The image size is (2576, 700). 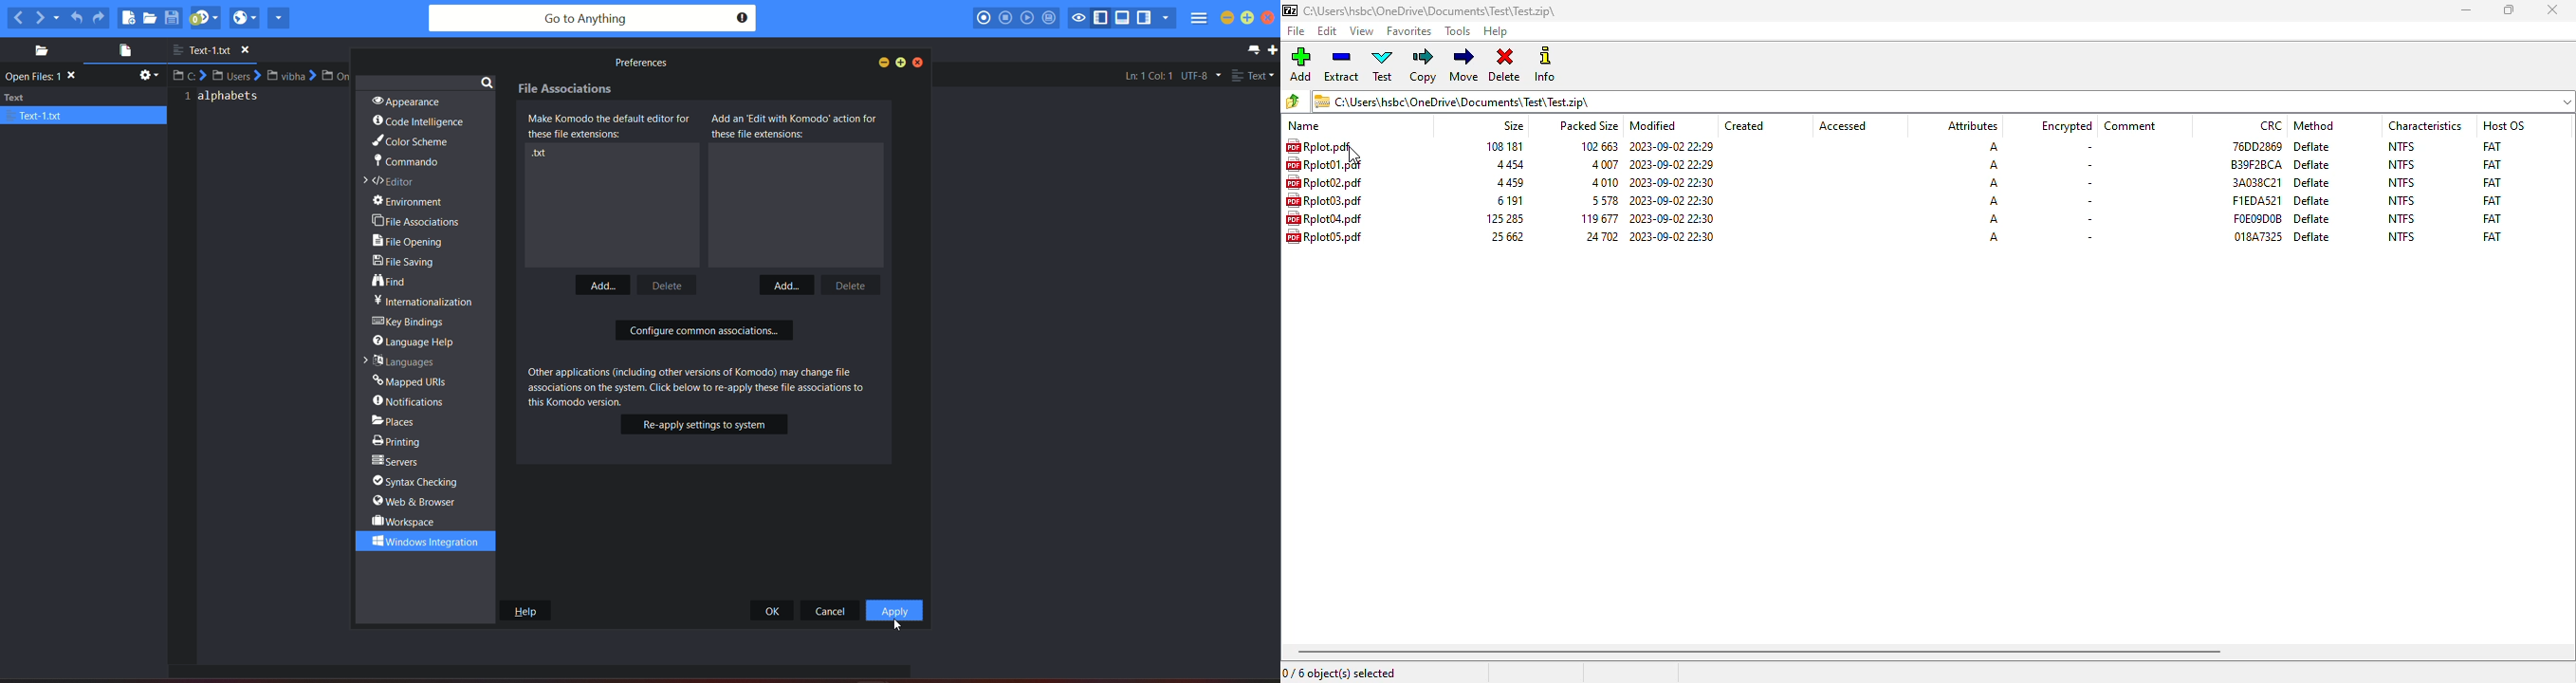 I want to click on size, so click(x=1503, y=146).